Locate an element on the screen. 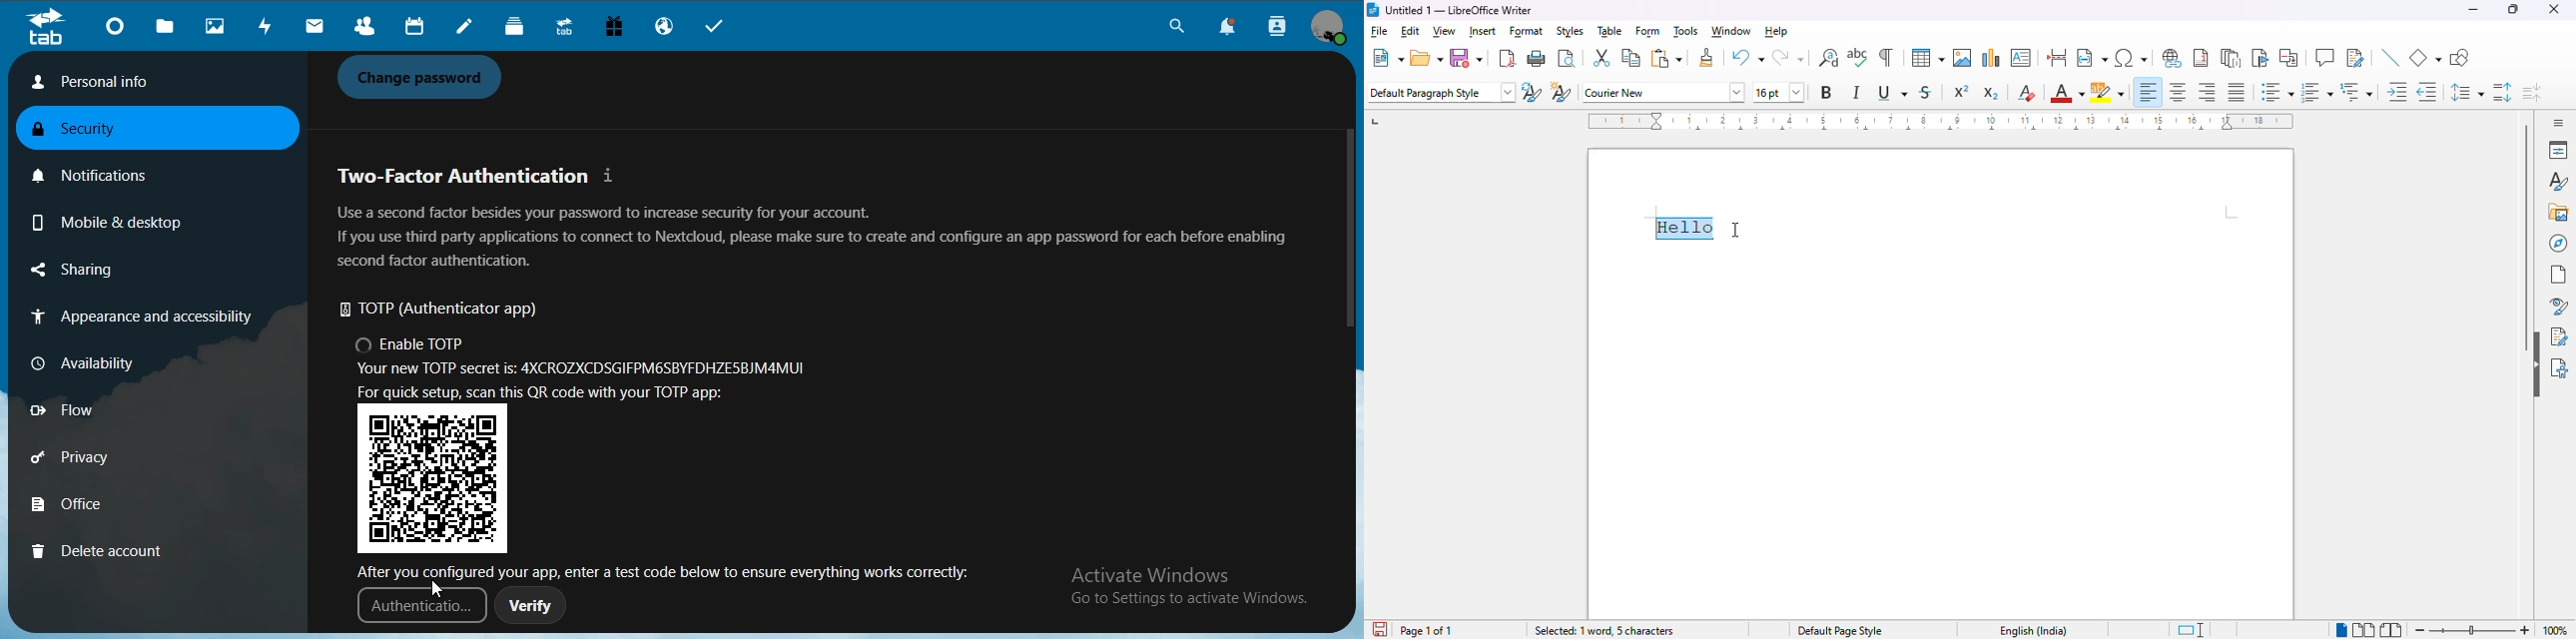 This screenshot has width=2576, height=644. strikethrough is located at coordinates (1927, 92).